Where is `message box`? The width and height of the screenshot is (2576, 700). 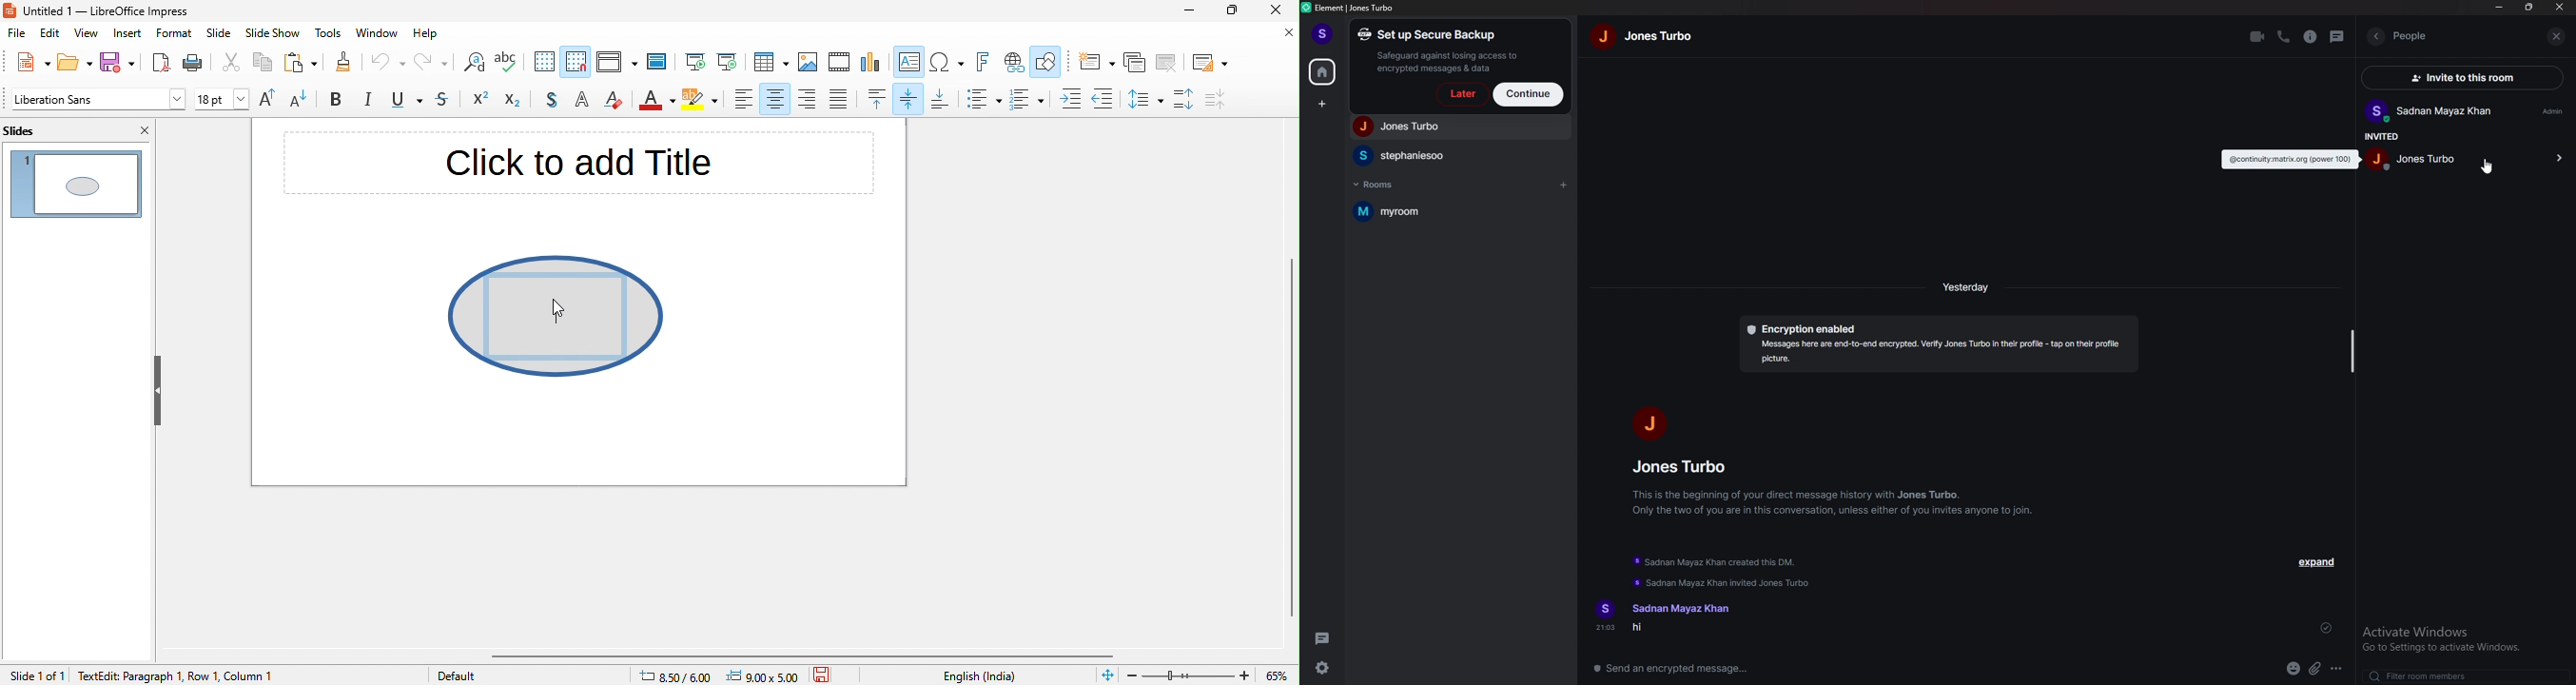 message box is located at coordinates (1680, 667).